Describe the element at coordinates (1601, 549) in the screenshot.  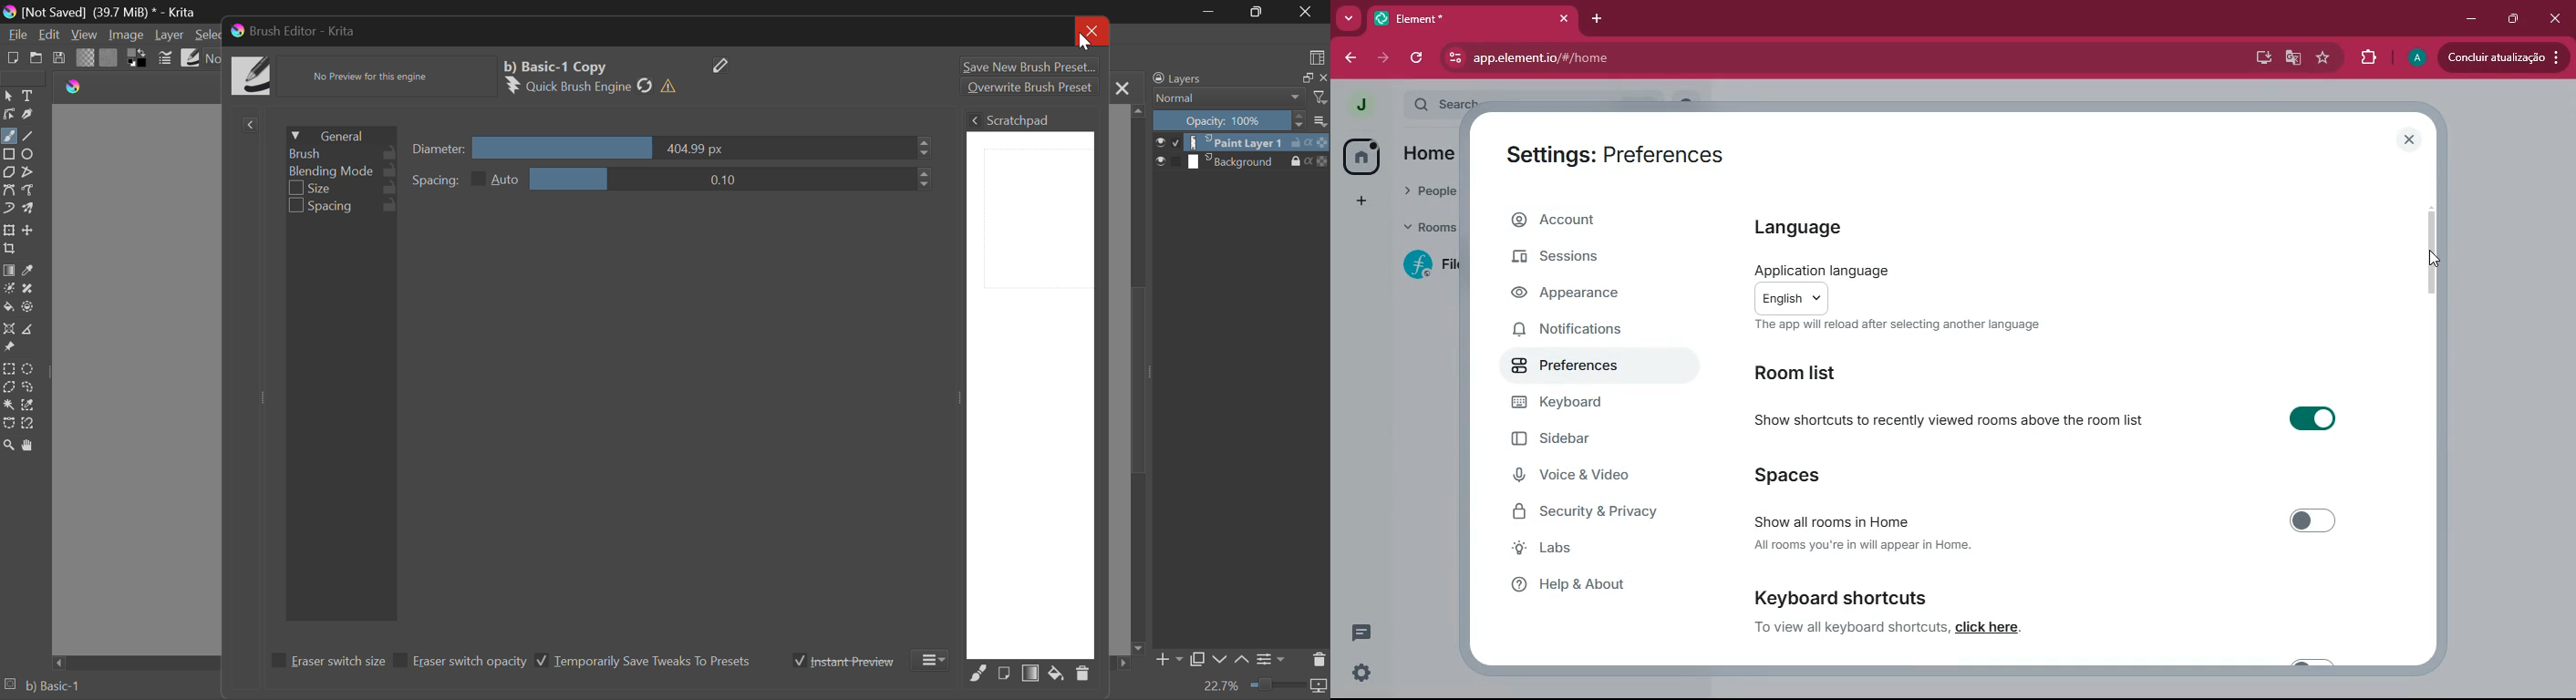
I see `labs` at that location.